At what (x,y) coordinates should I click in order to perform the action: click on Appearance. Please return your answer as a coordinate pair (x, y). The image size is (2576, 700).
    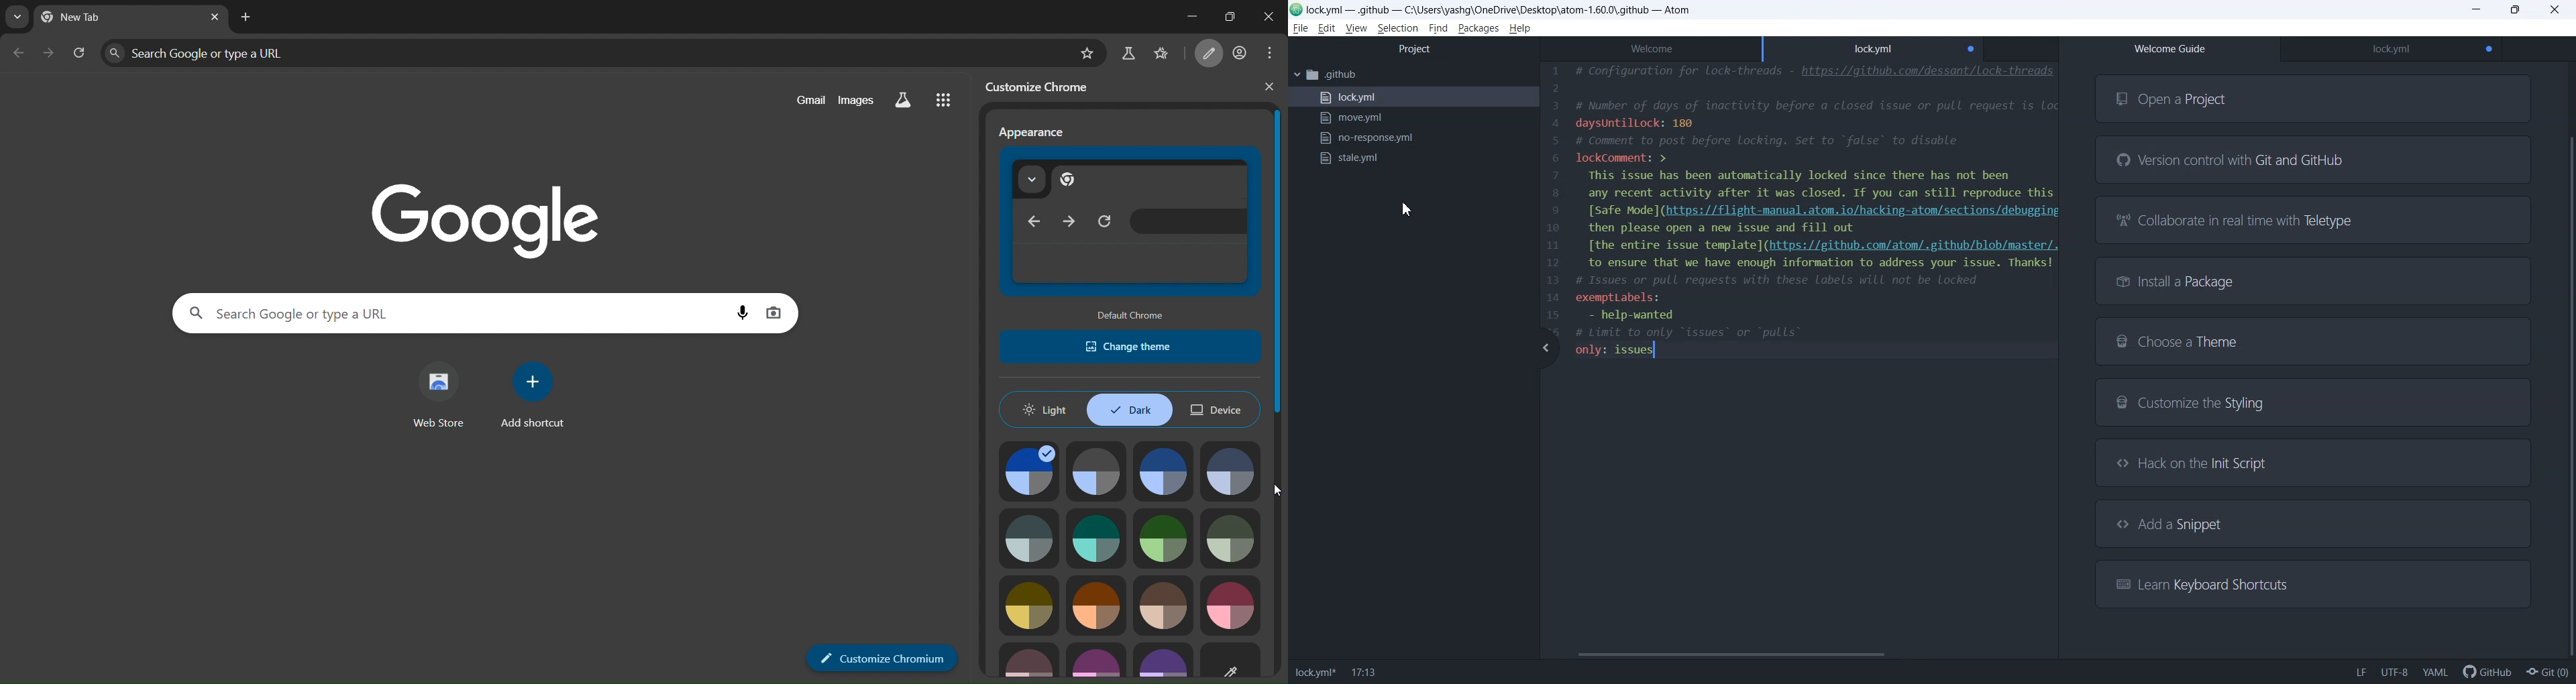
    Looking at the image, I should click on (1037, 133).